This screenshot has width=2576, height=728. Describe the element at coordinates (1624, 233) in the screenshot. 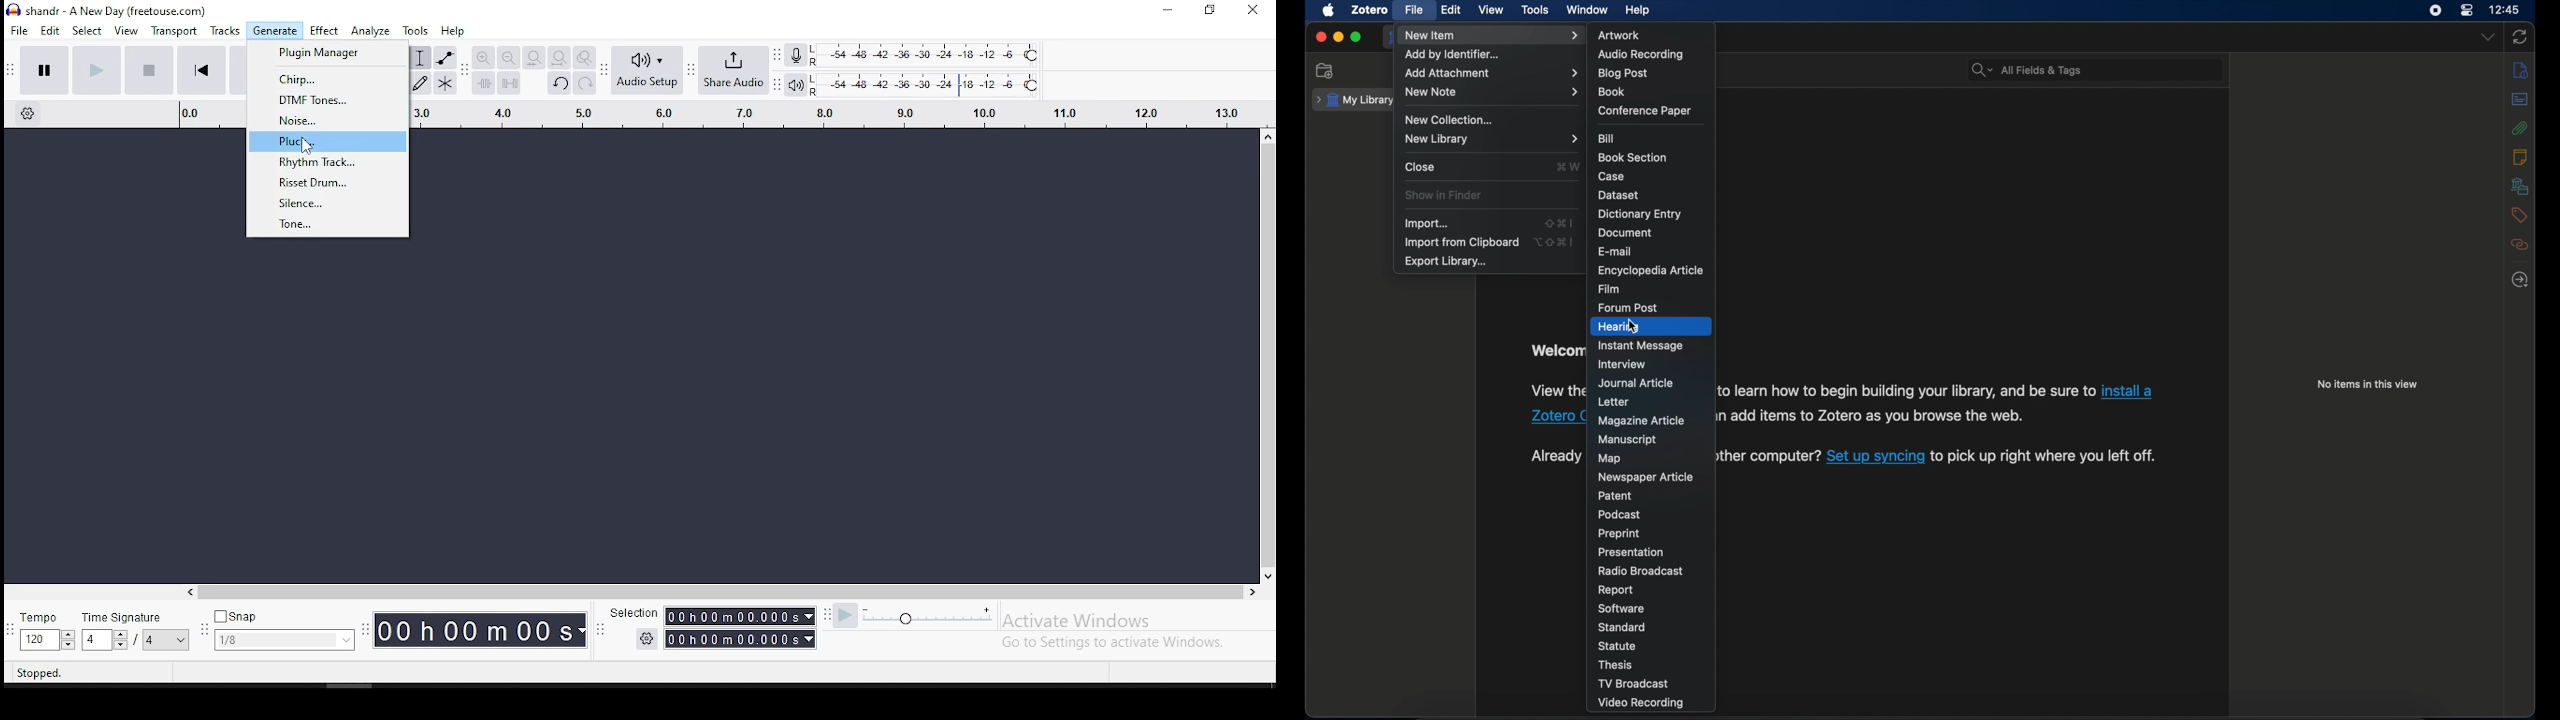

I see `document` at that location.